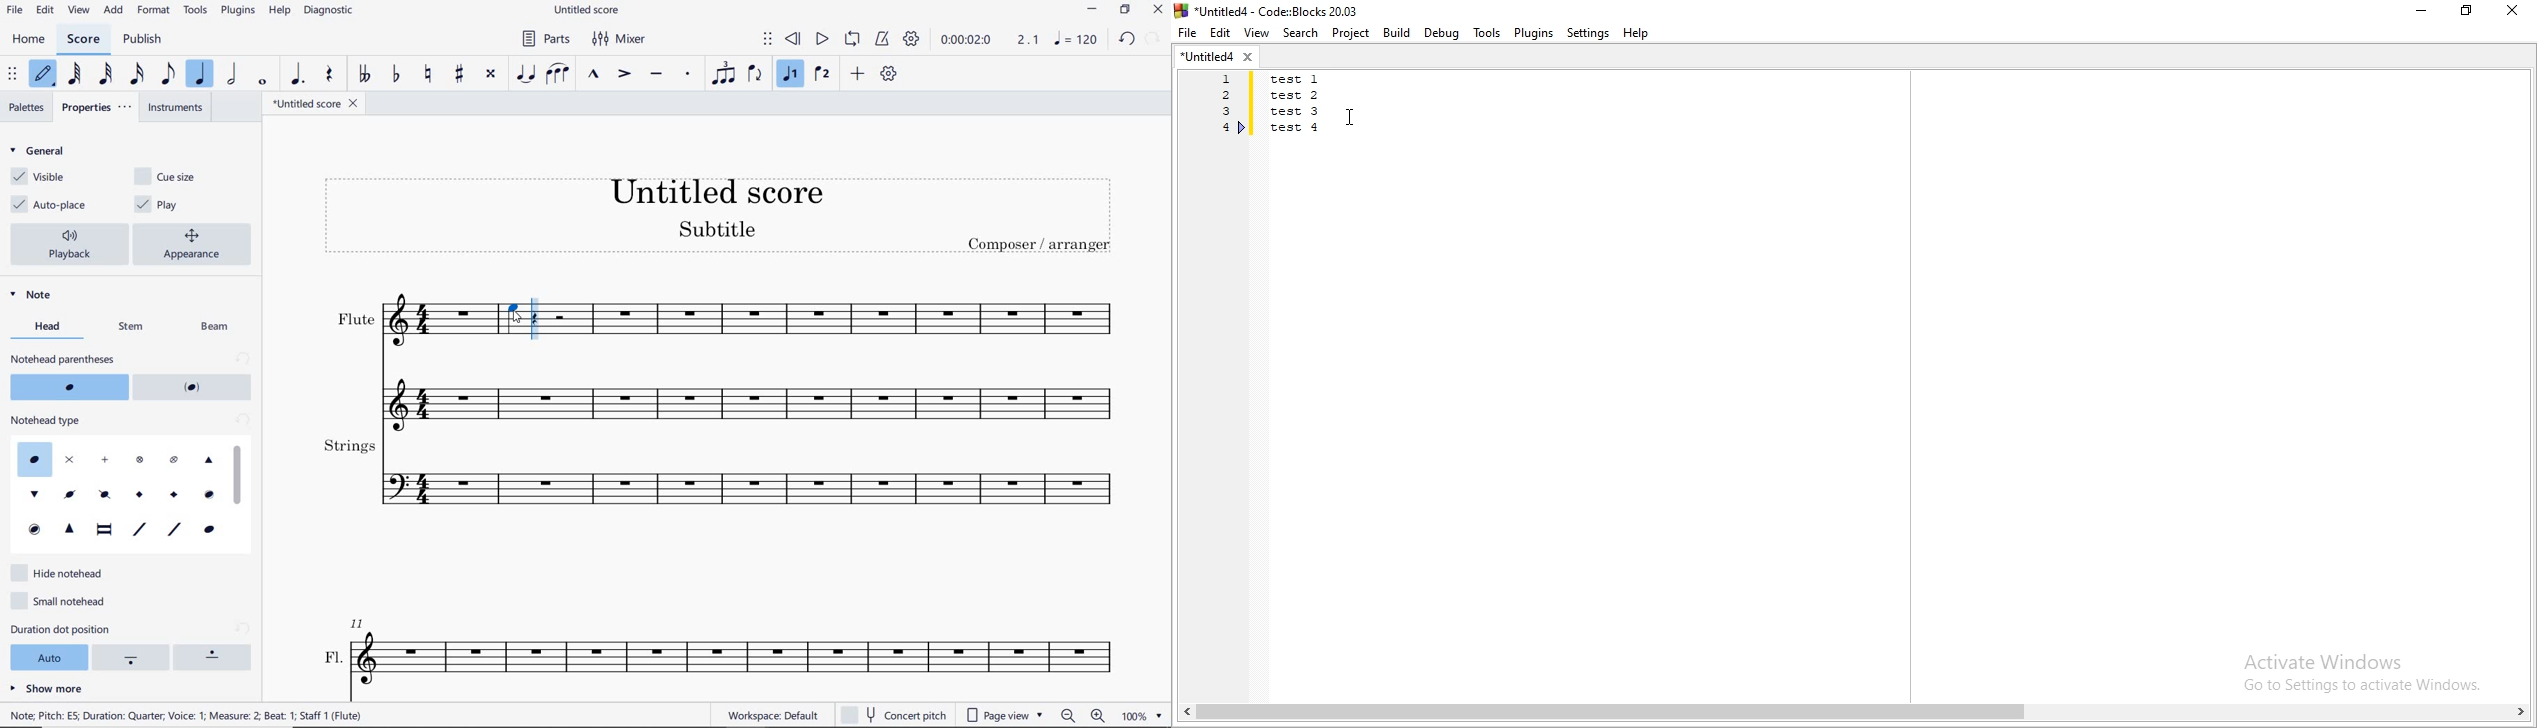  Describe the element at coordinates (1299, 96) in the screenshot. I see ` test 2` at that location.